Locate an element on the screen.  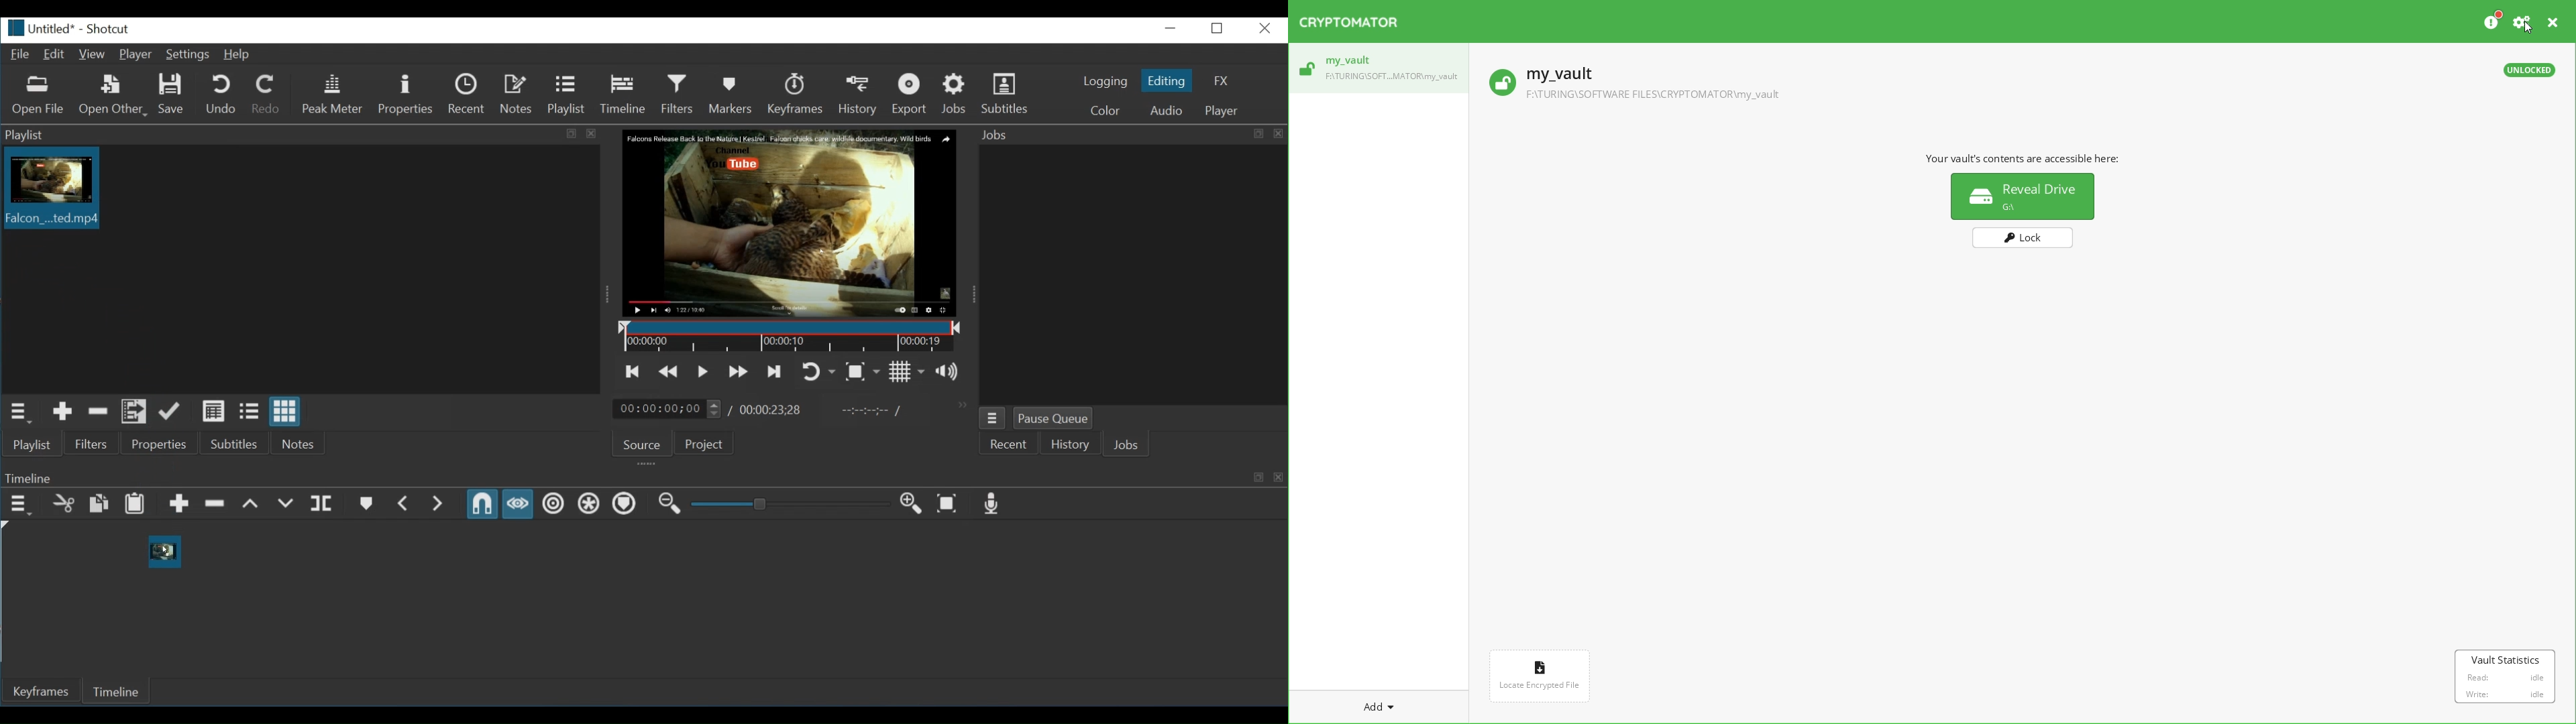
File is located at coordinates (18, 53).